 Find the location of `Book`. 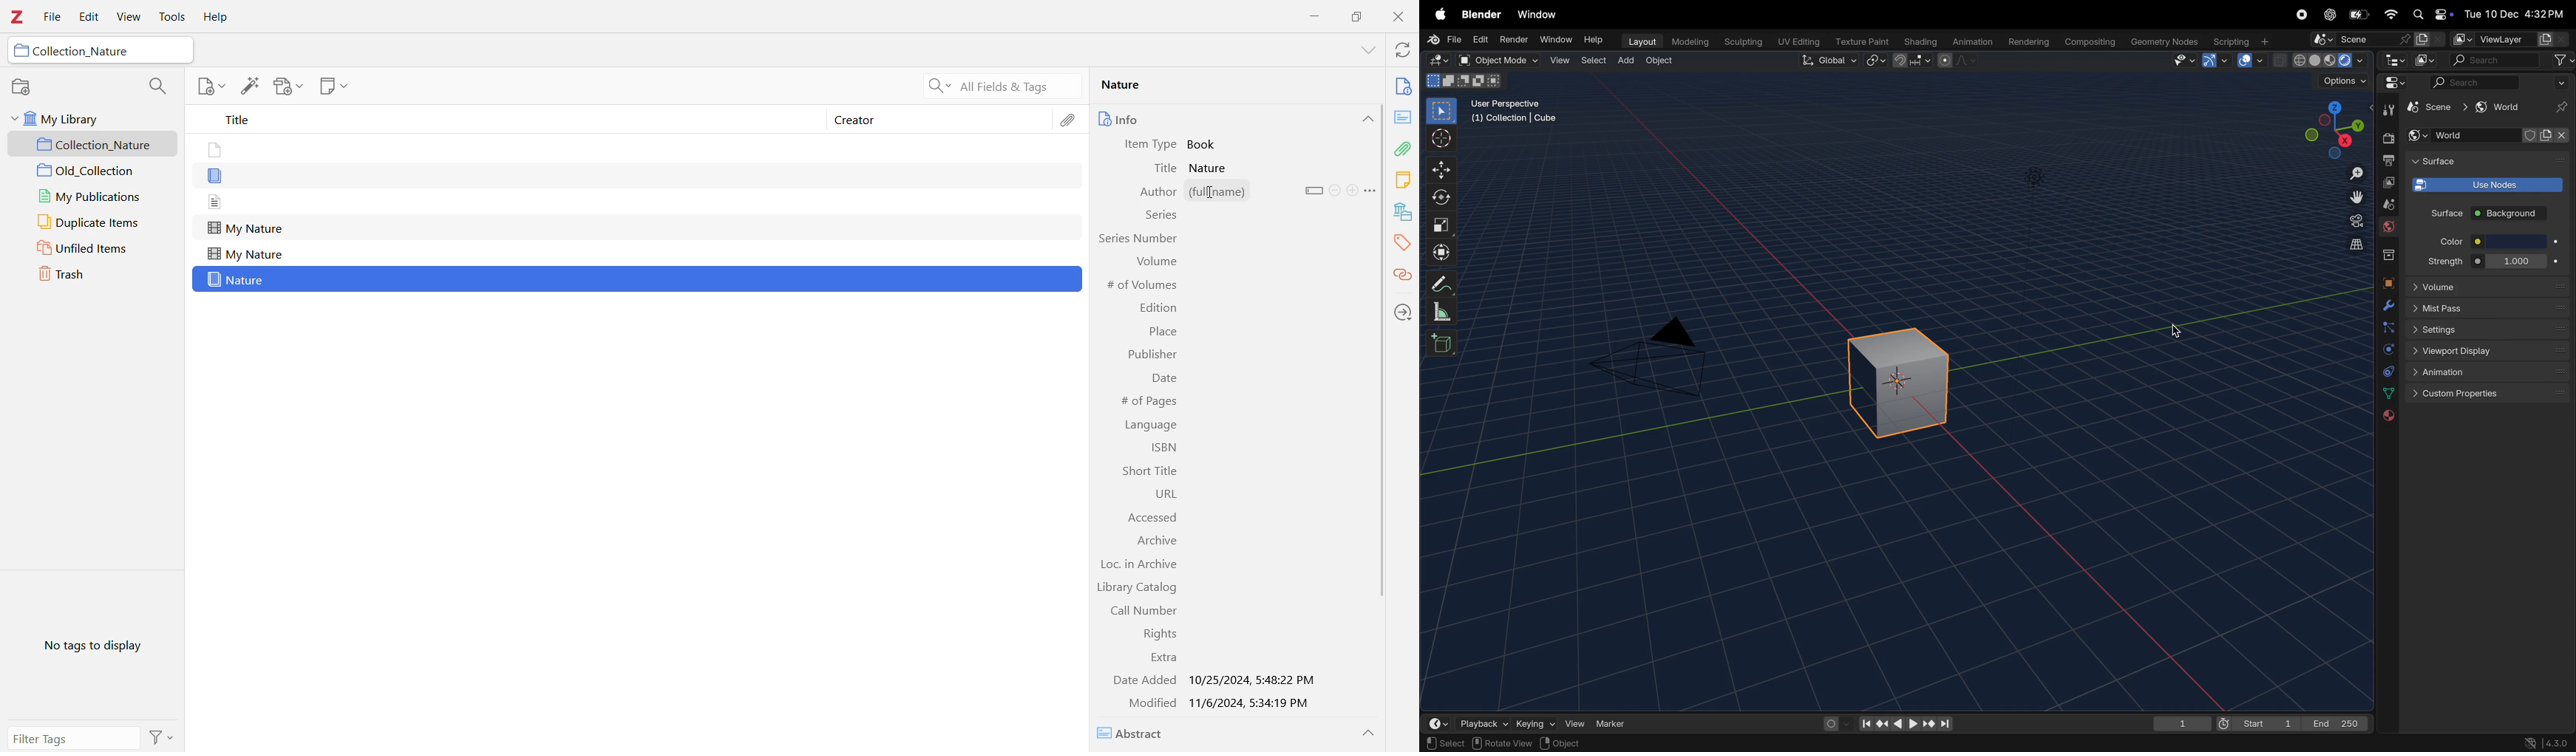

Book is located at coordinates (1206, 144).